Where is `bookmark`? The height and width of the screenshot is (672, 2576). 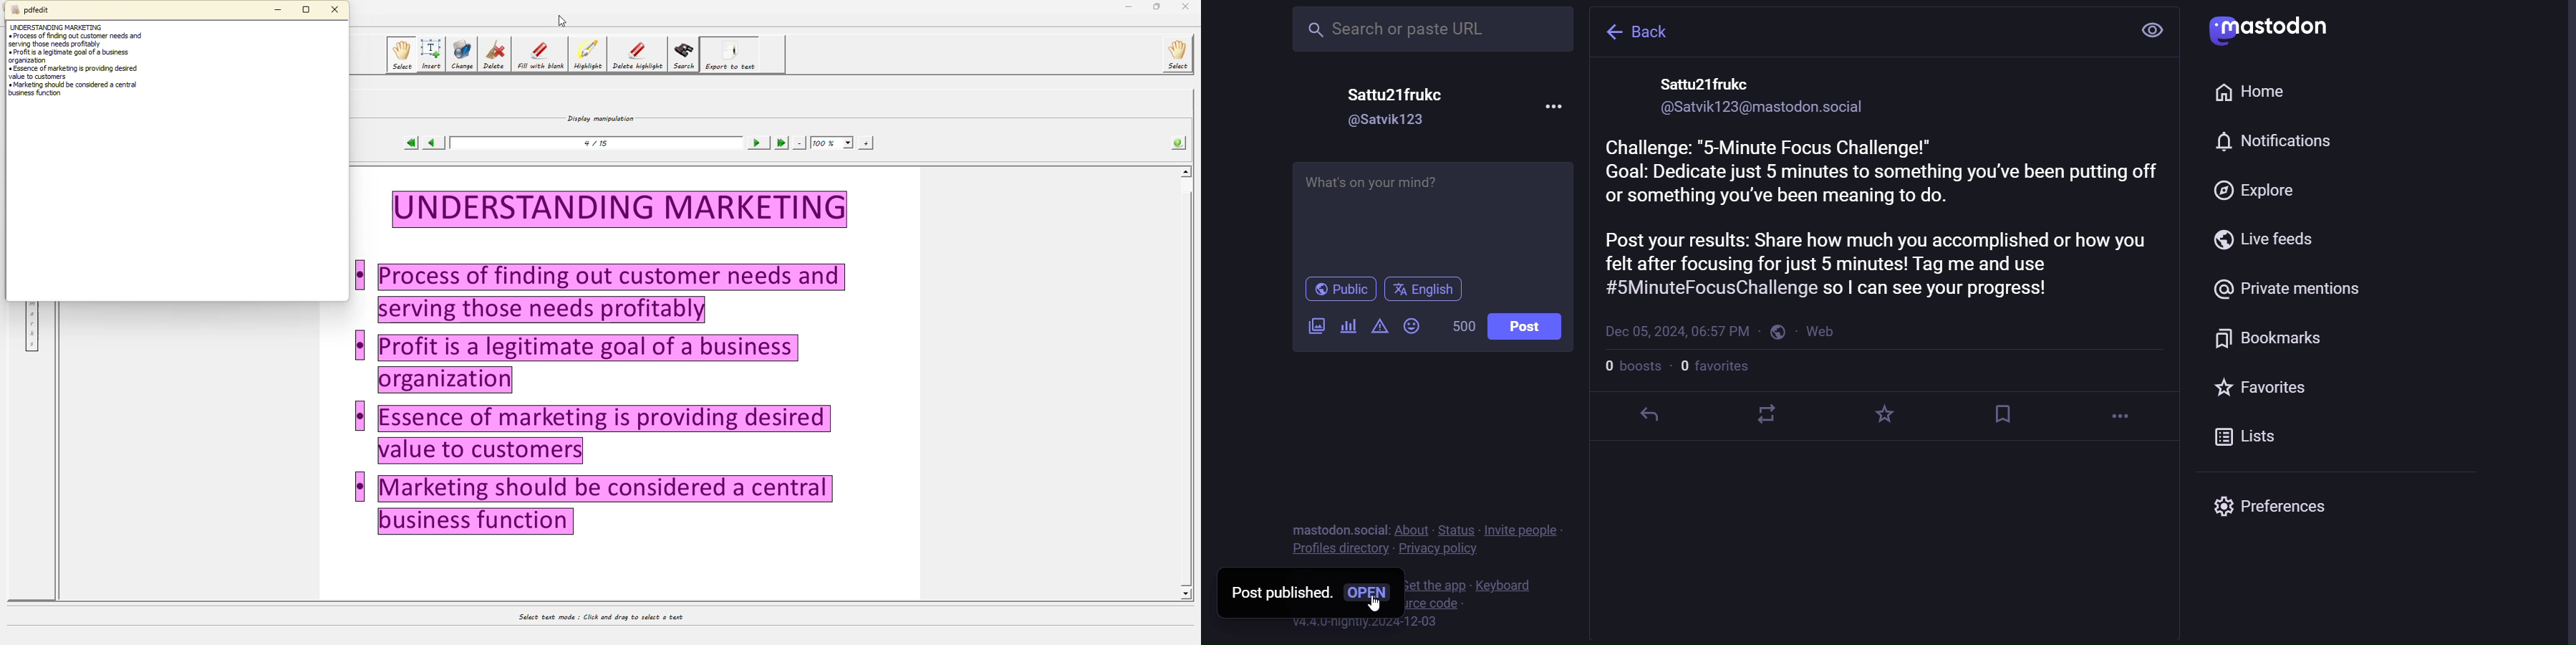
bookmark is located at coordinates (2003, 417).